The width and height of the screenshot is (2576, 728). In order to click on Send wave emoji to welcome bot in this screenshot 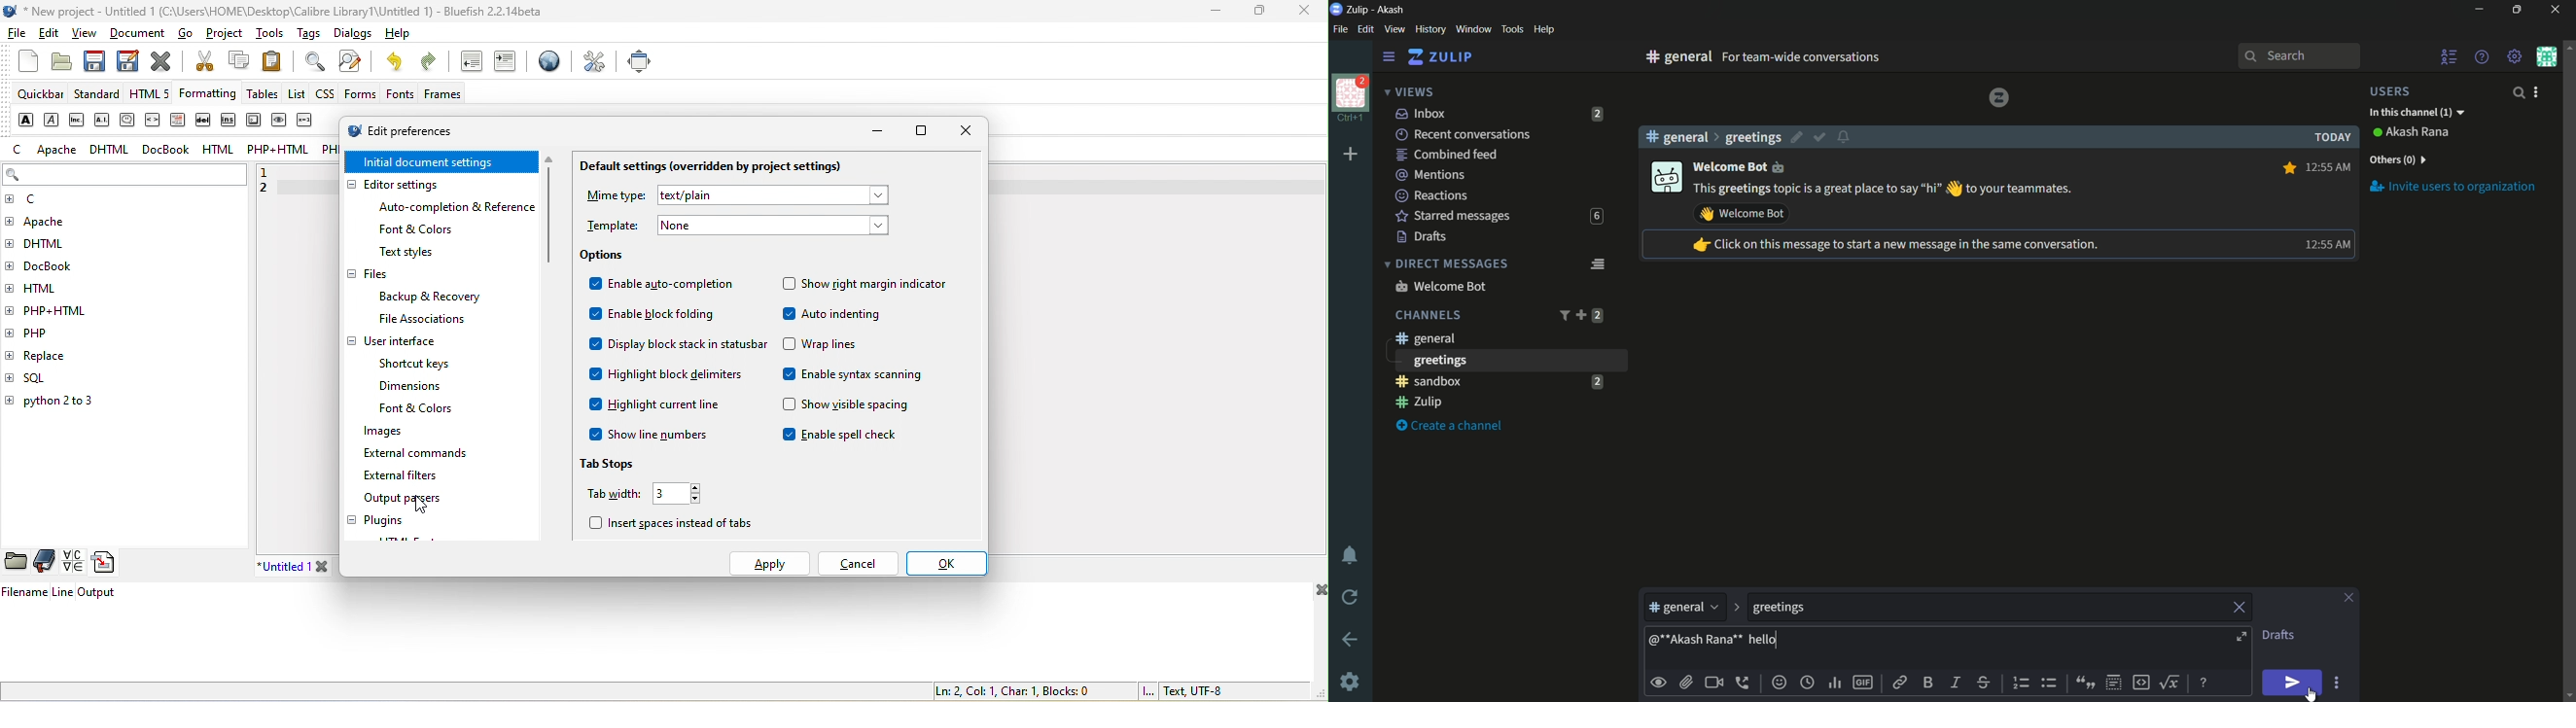, I will do `click(1742, 214)`.